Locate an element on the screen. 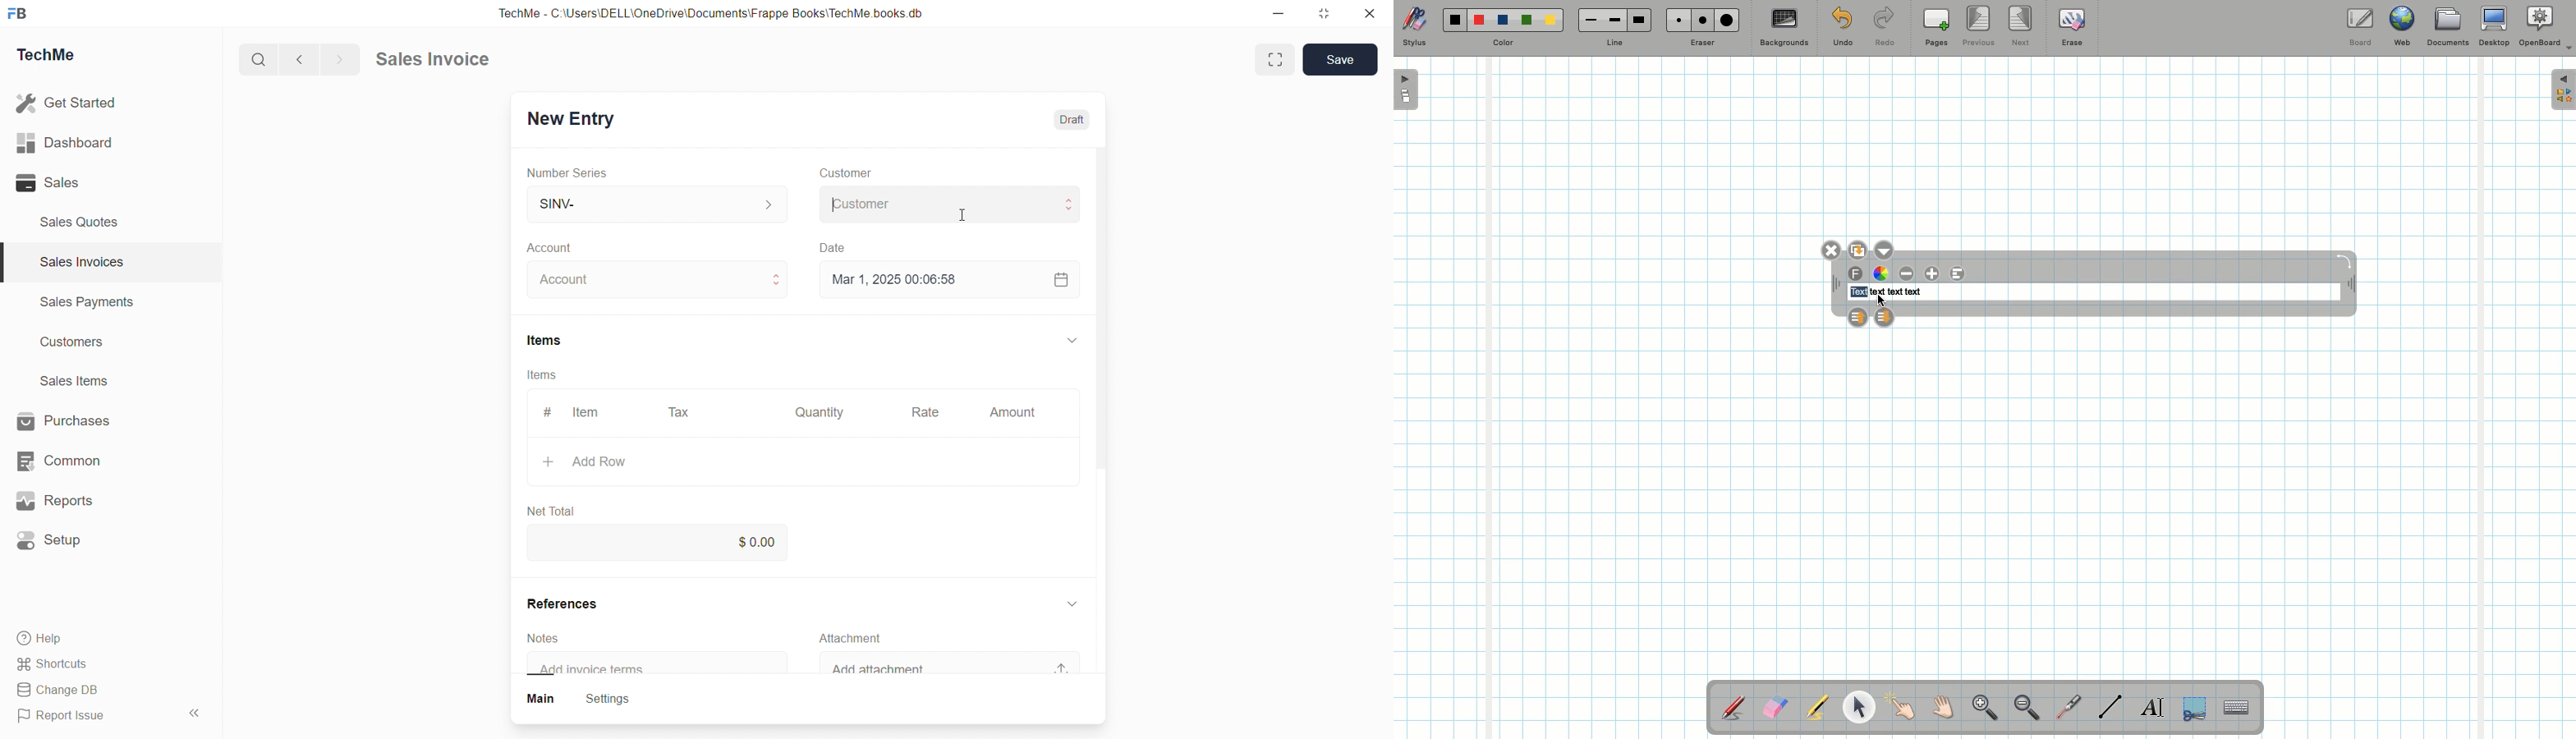 This screenshot has width=2576, height=756. Rate is located at coordinates (929, 414).